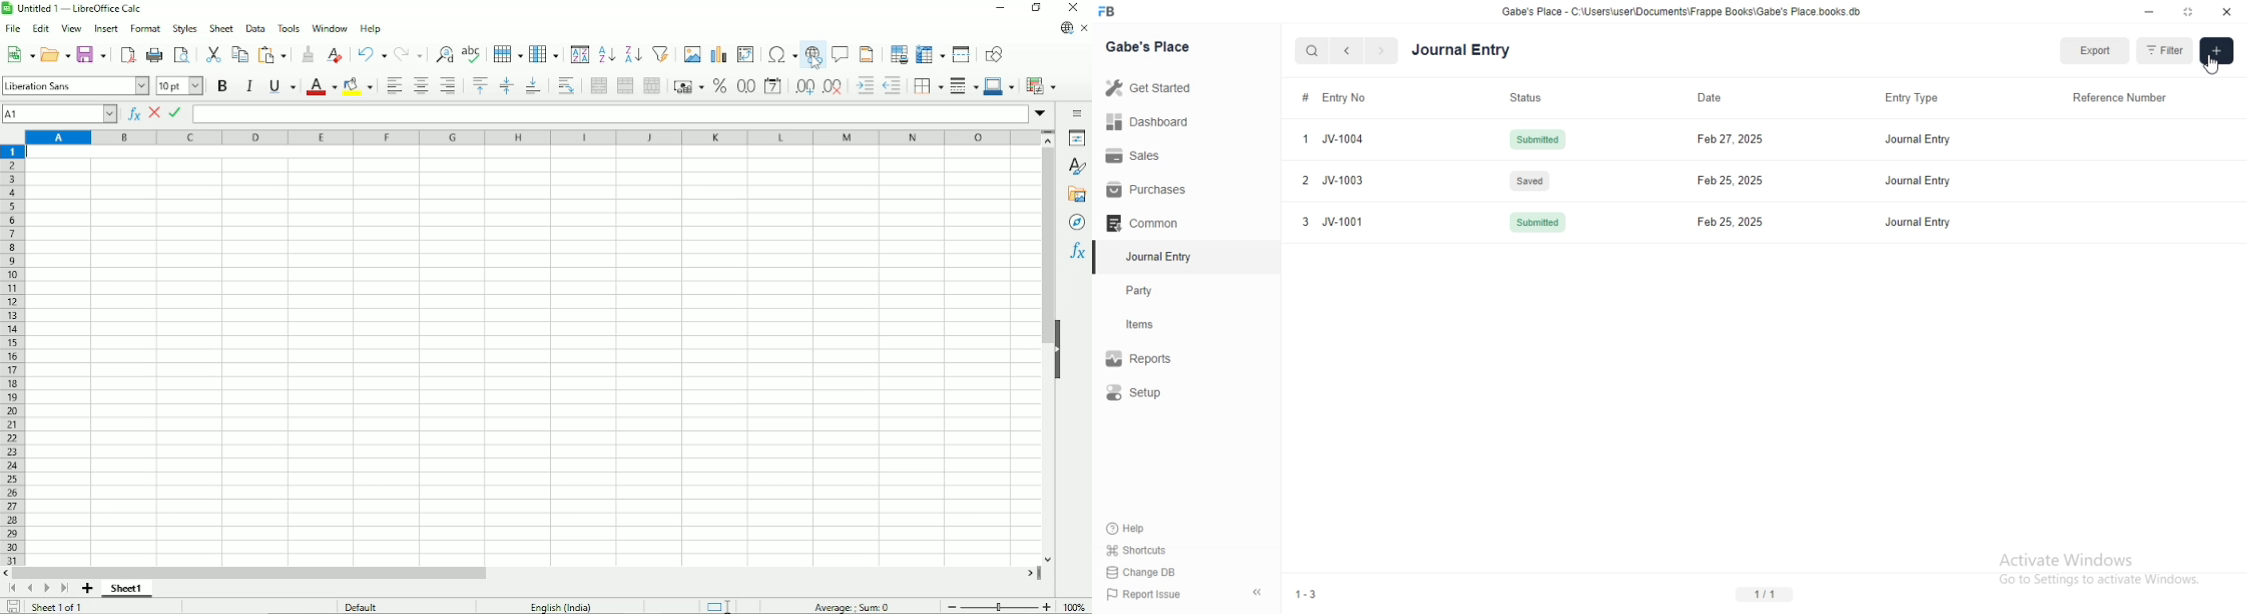 Image resolution: width=2268 pixels, height=616 pixels. I want to click on Get Started, so click(1152, 88).